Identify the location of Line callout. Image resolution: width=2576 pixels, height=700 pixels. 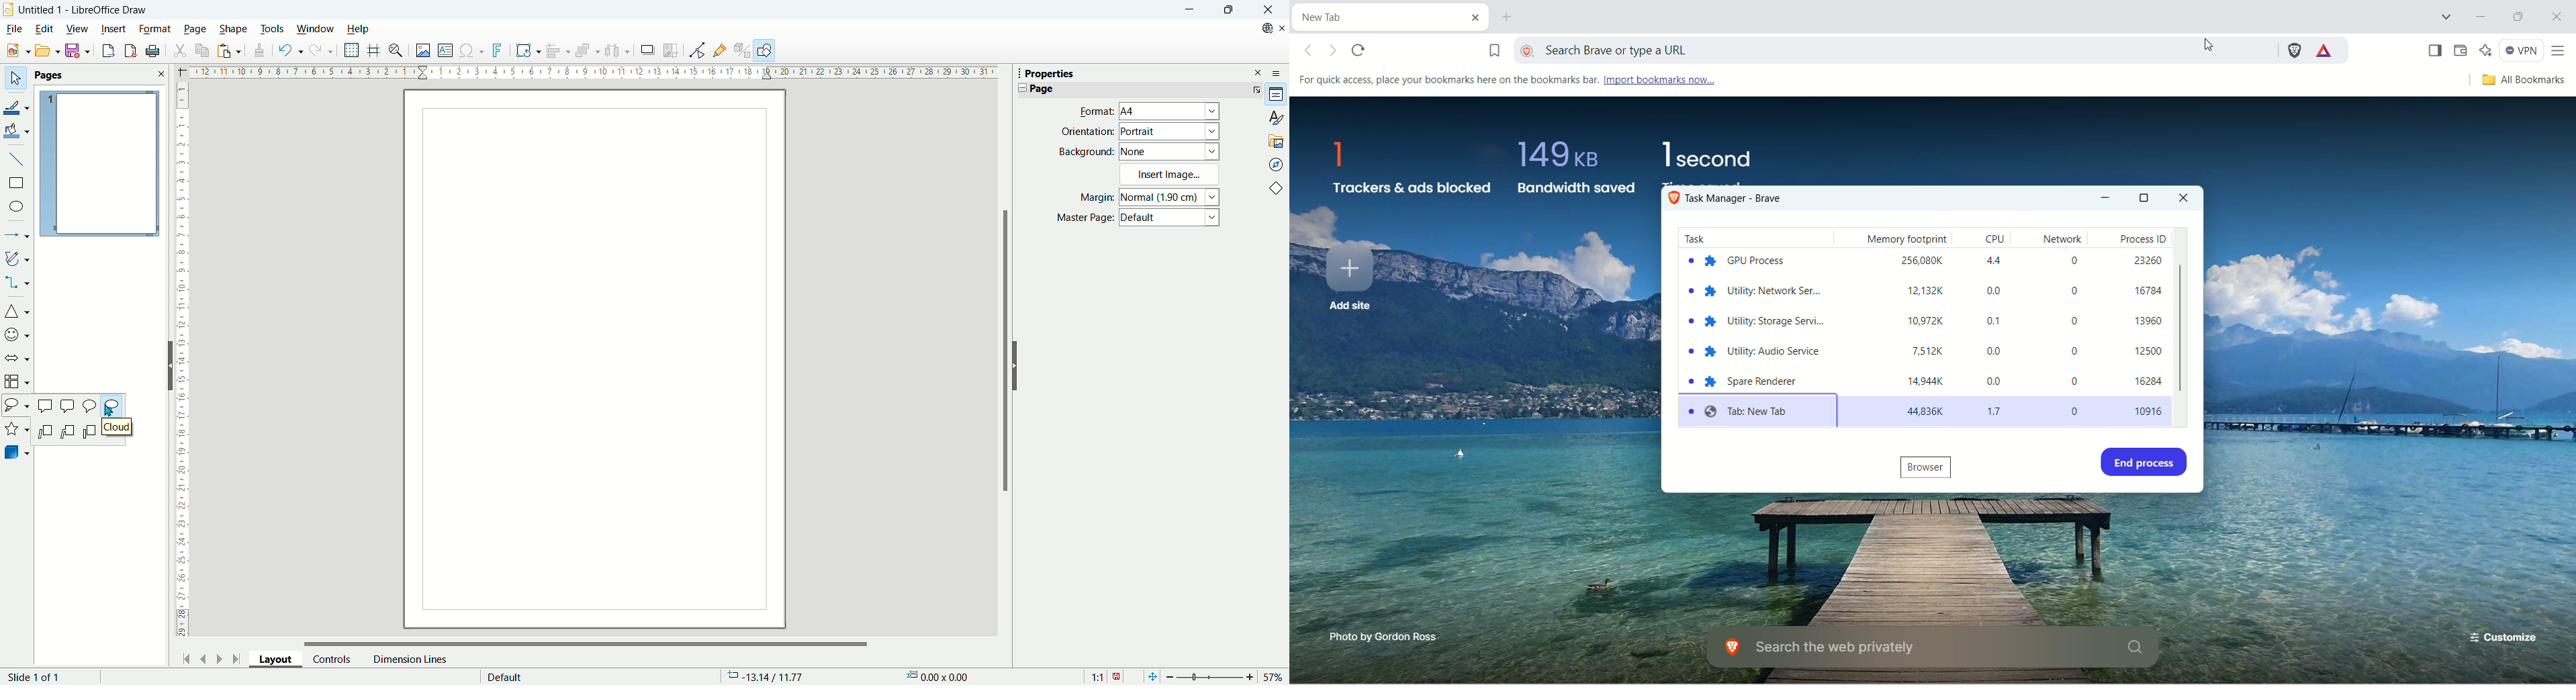
(45, 430).